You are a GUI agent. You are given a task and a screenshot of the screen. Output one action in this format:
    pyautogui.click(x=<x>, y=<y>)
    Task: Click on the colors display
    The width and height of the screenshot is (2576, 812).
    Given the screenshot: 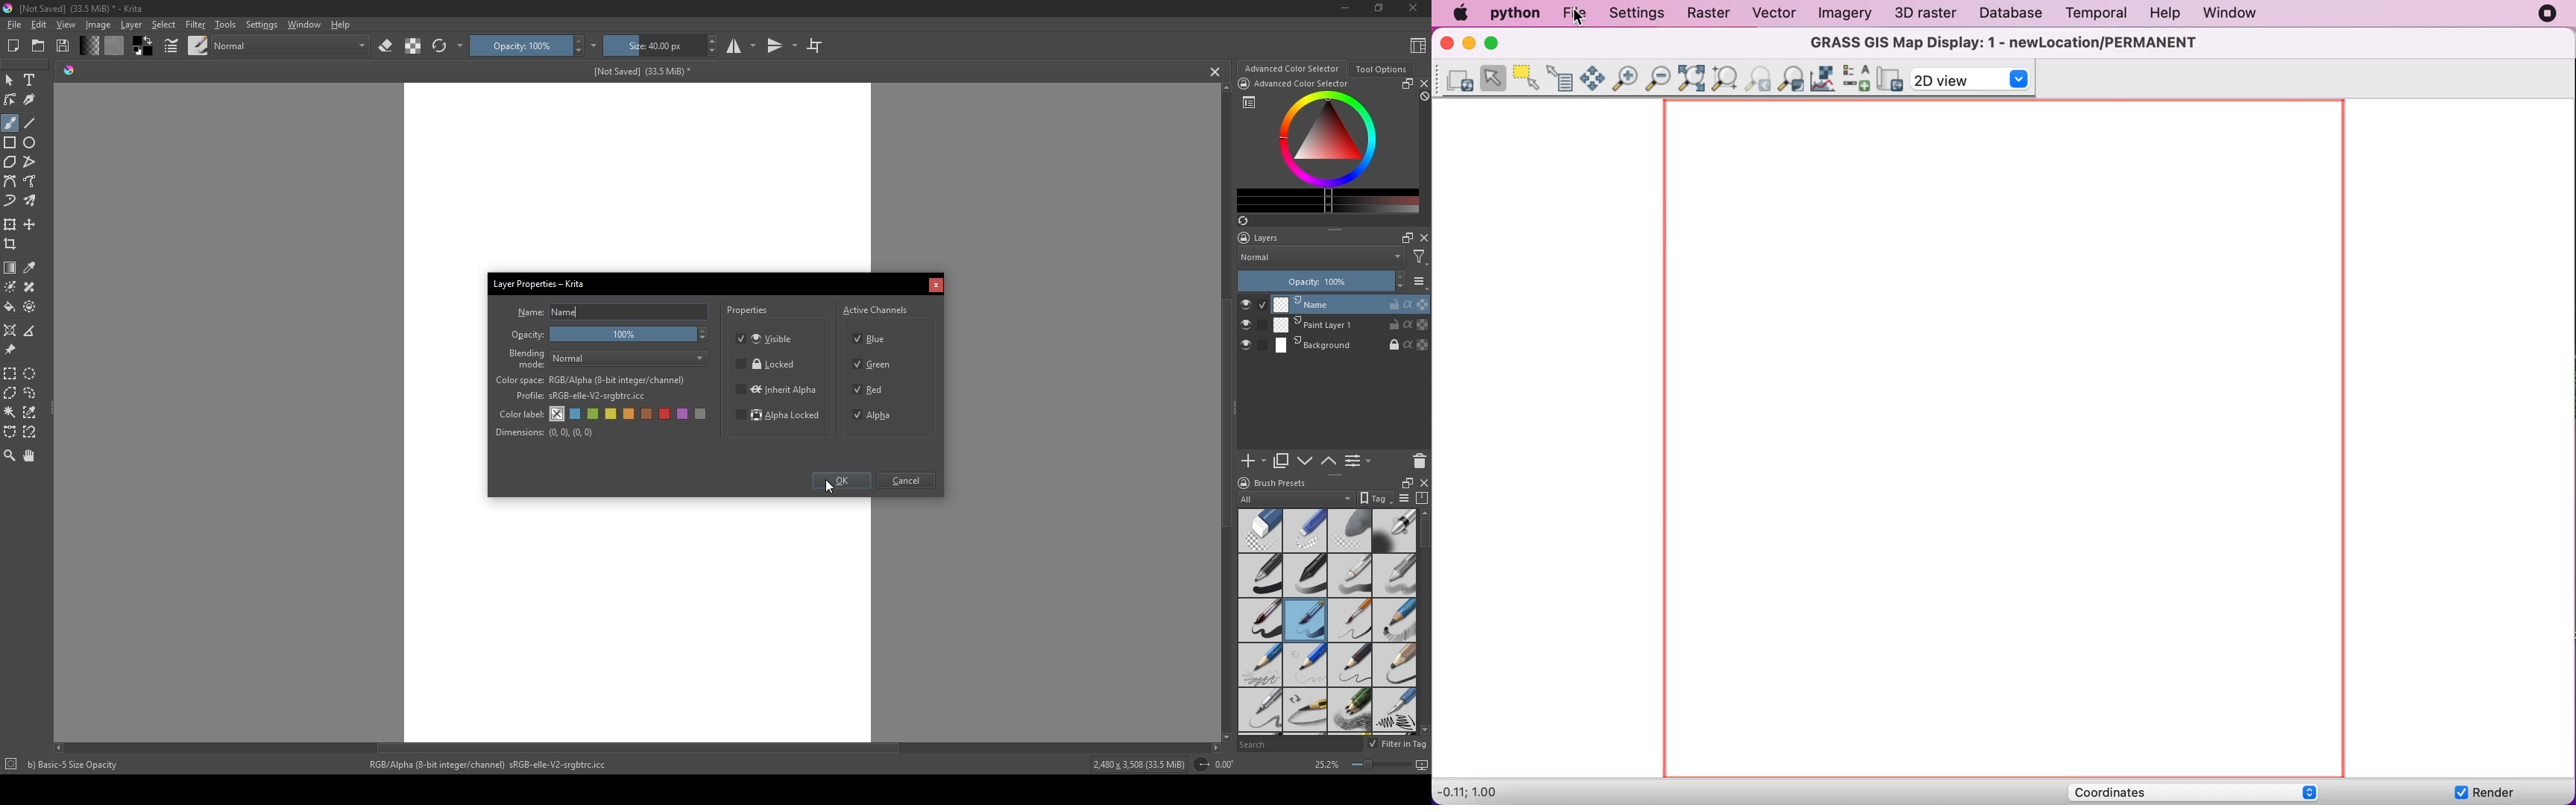 What is the action you would take?
    pyautogui.click(x=1329, y=139)
    